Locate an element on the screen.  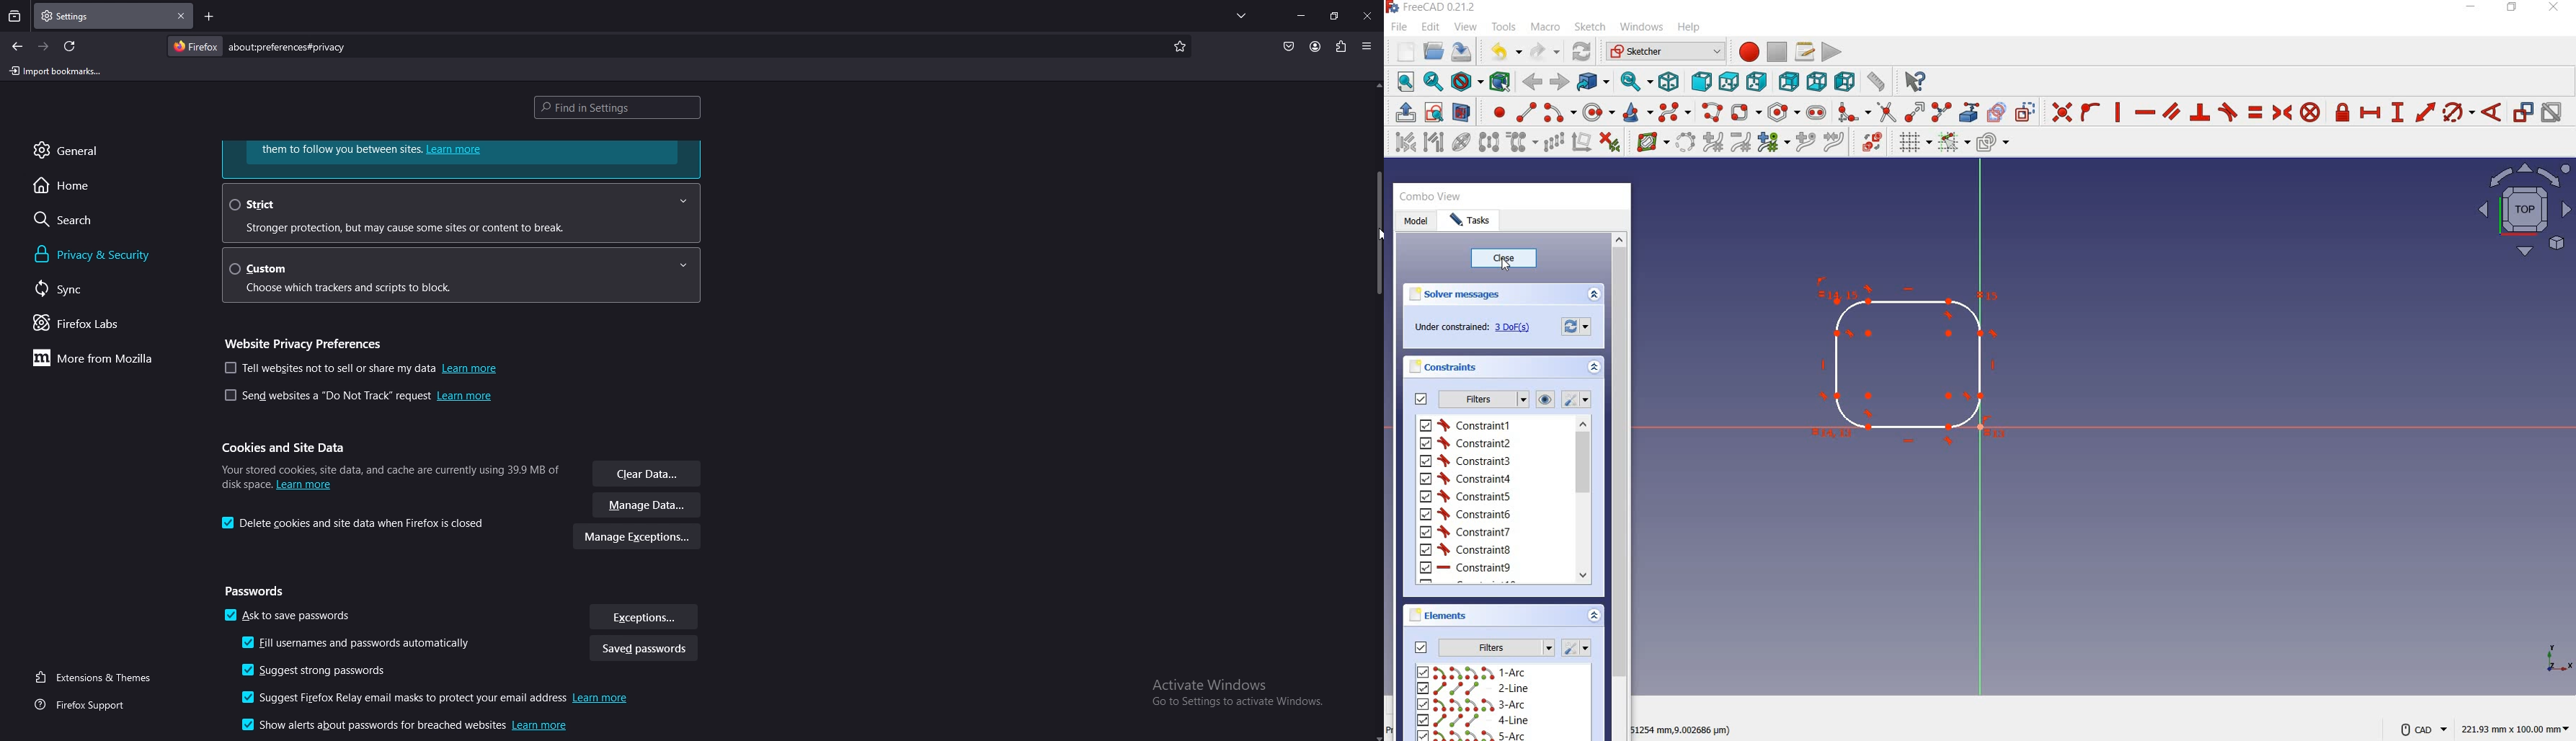
draw style is located at coordinates (1466, 81).